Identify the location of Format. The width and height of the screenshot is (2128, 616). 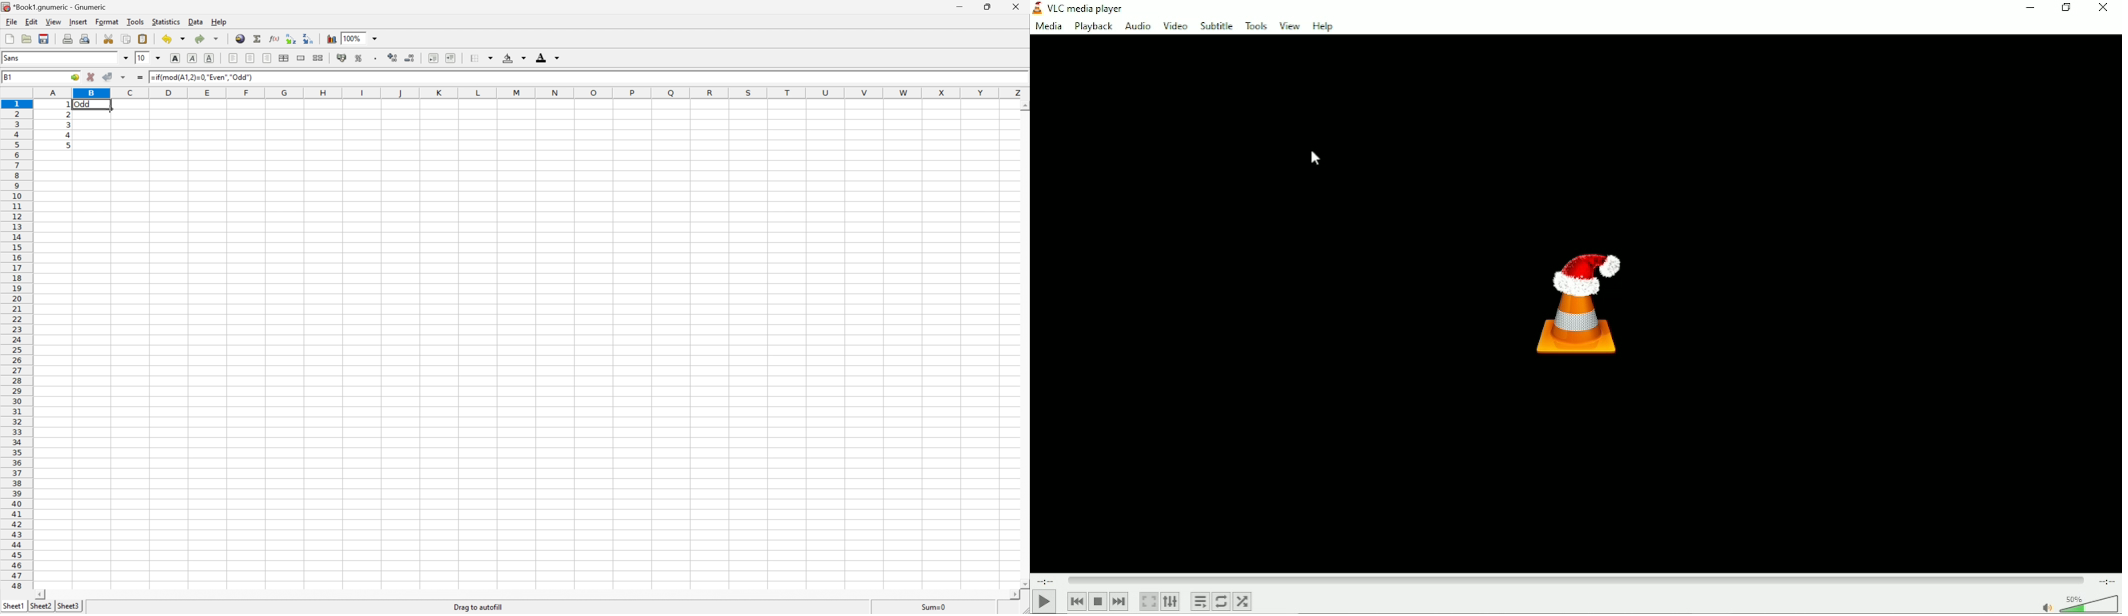
(108, 22).